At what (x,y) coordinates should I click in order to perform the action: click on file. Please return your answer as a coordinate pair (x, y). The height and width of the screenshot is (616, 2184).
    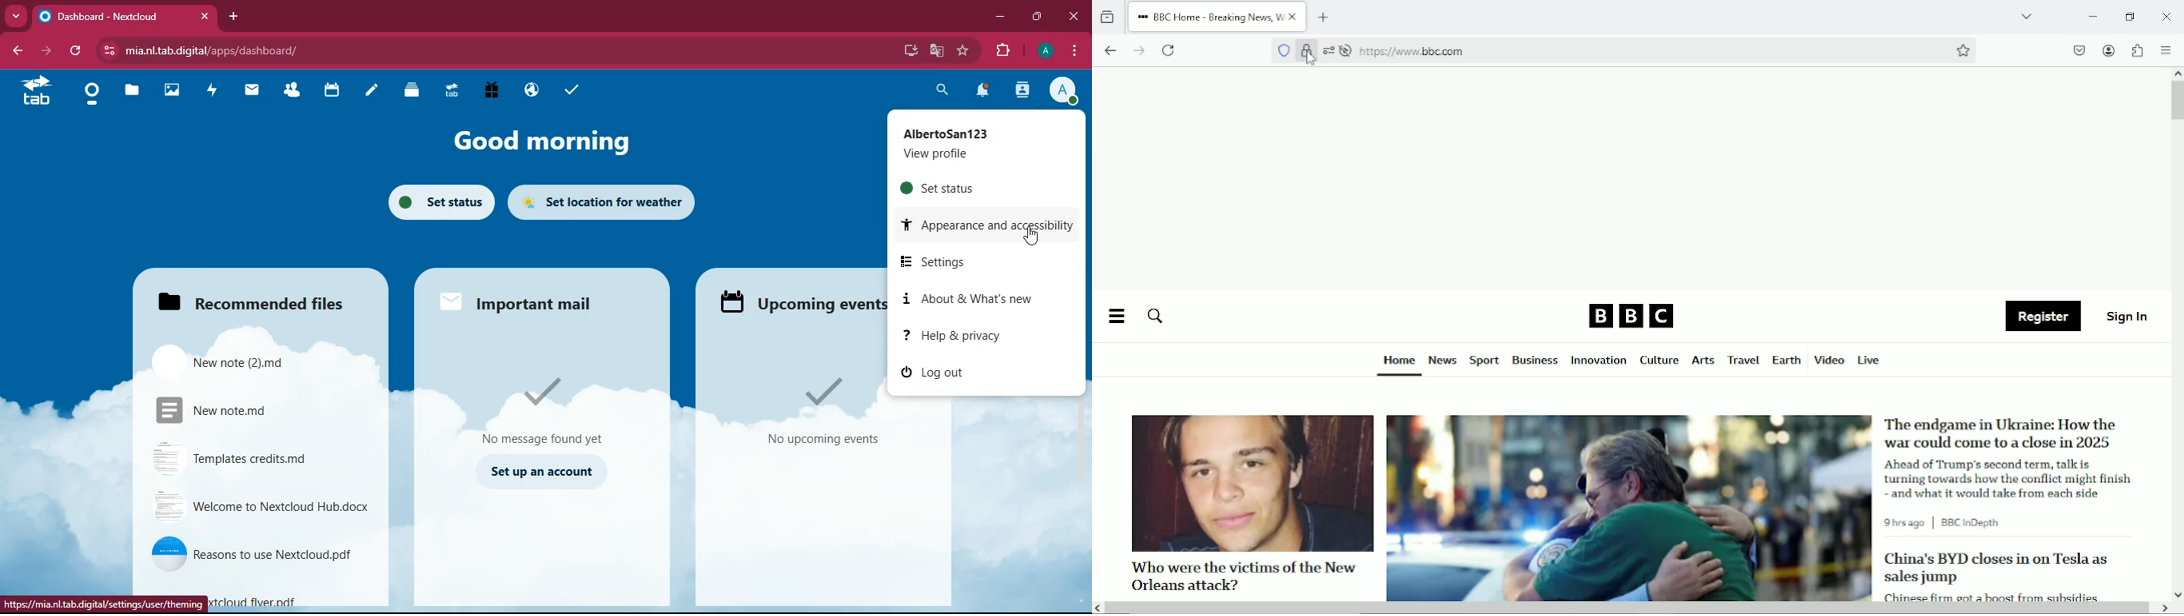
    Looking at the image, I should click on (241, 460).